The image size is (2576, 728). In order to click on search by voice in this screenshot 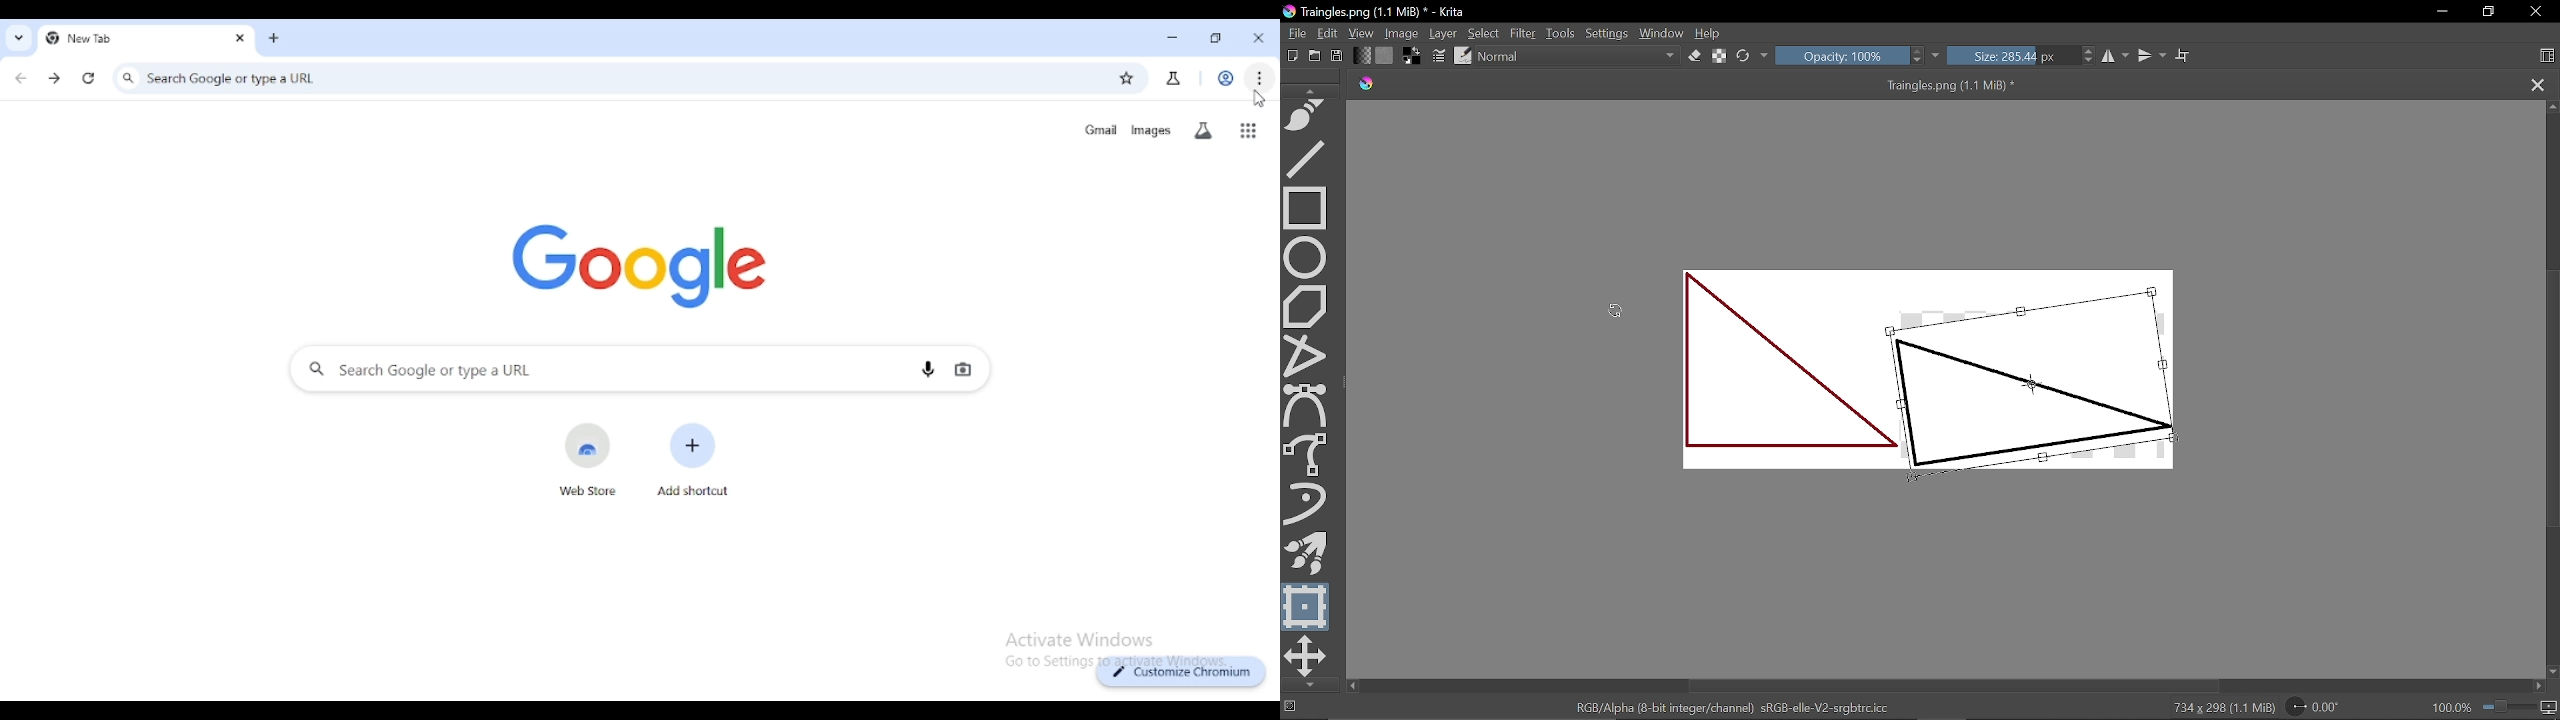, I will do `click(928, 368)`.